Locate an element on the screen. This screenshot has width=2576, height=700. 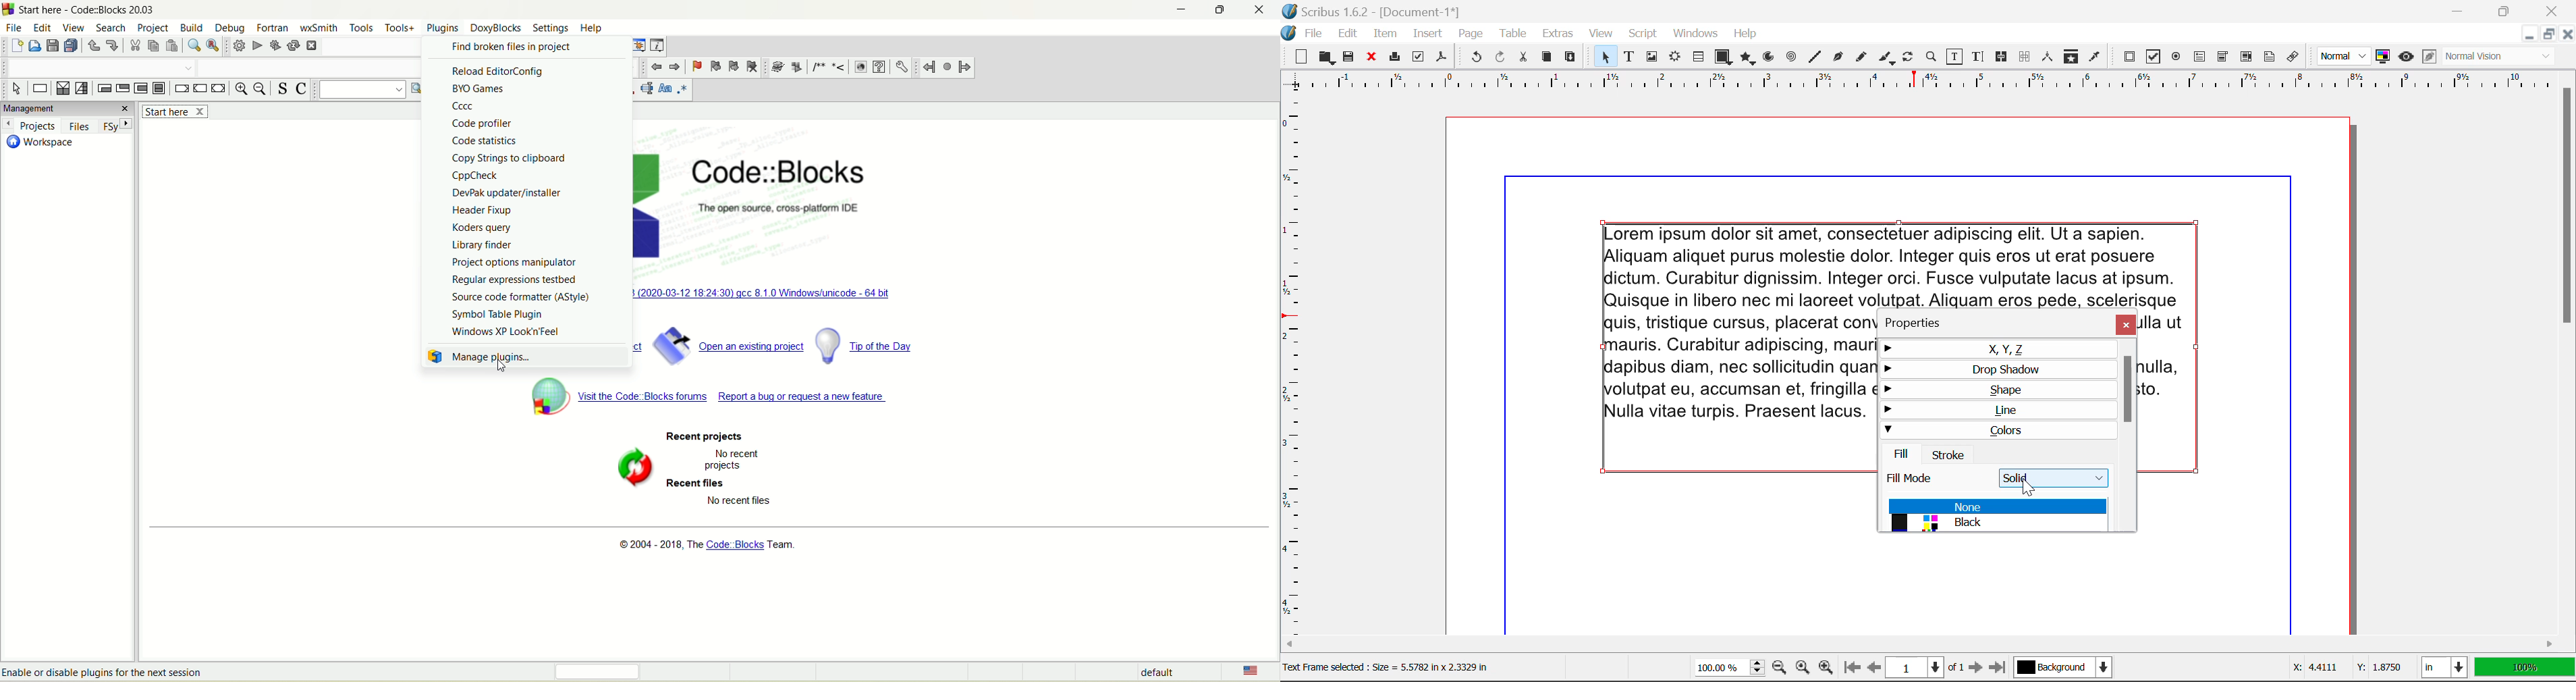
Item is located at coordinates (1386, 35).